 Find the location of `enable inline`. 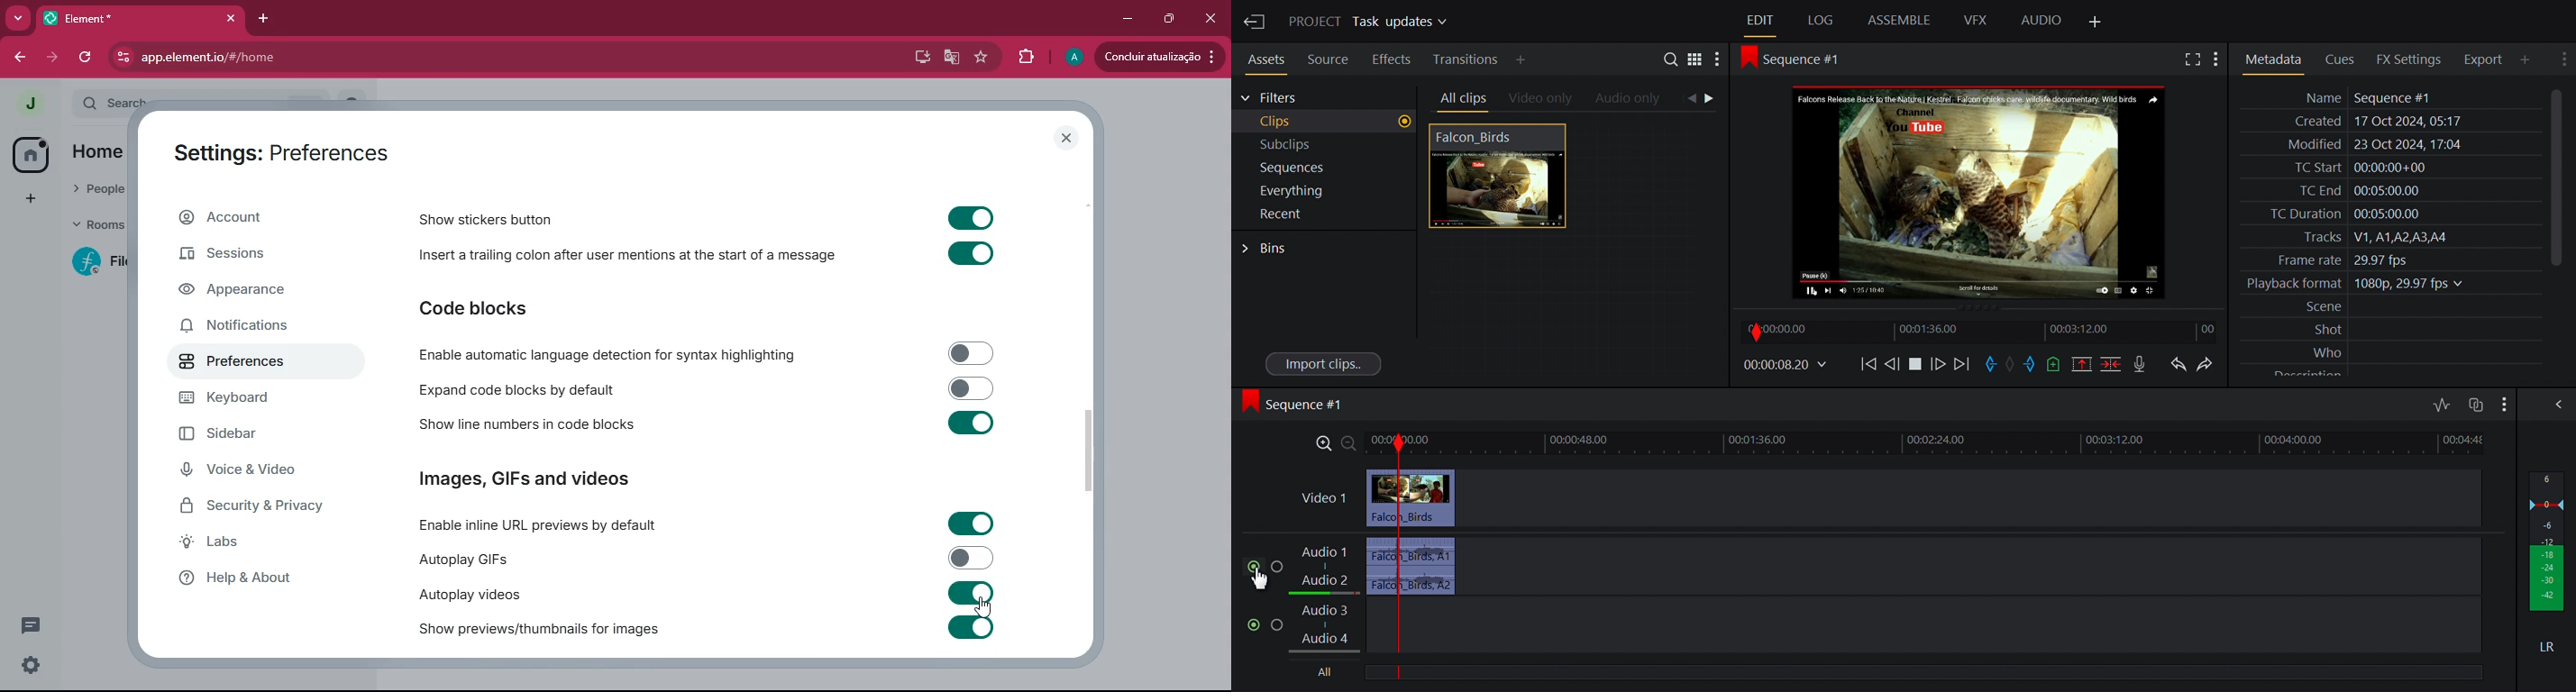

enable inline is located at coordinates (540, 526).